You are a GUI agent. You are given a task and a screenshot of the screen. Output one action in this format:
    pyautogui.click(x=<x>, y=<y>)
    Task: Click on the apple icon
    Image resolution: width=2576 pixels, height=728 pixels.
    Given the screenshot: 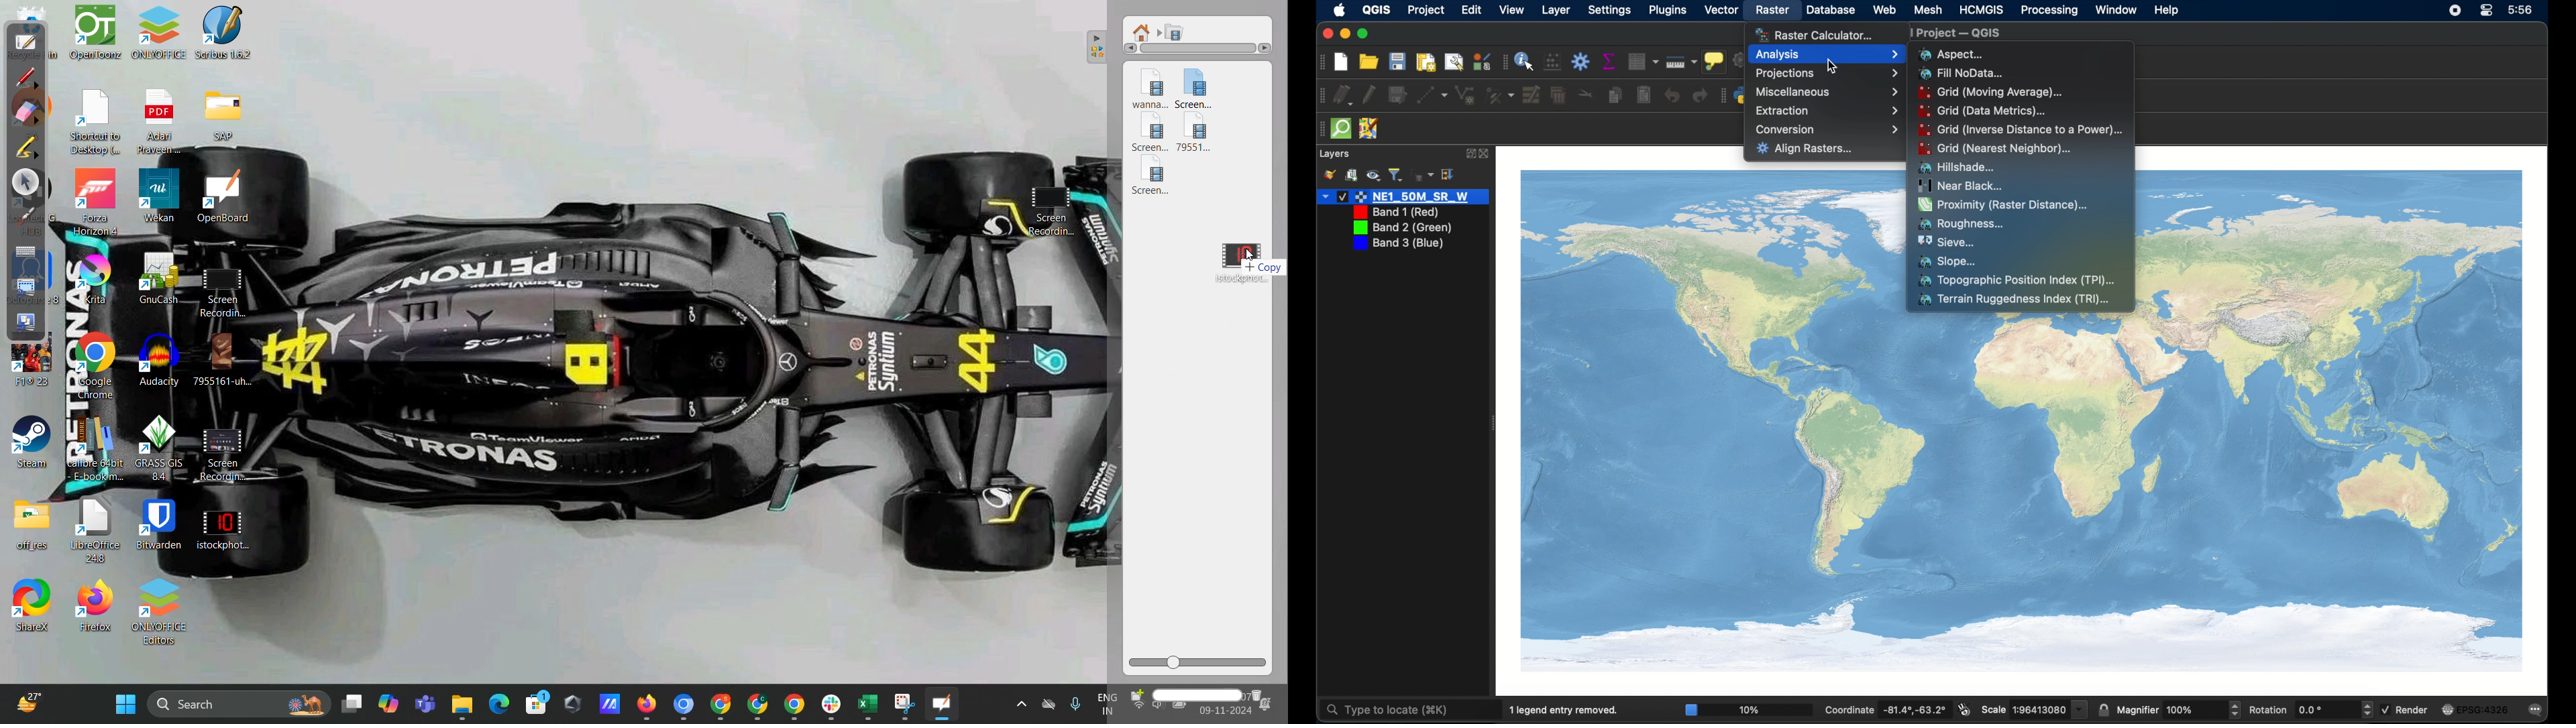 What is the action you would take?
    pyautogui.click(x=1340, y=10)
    